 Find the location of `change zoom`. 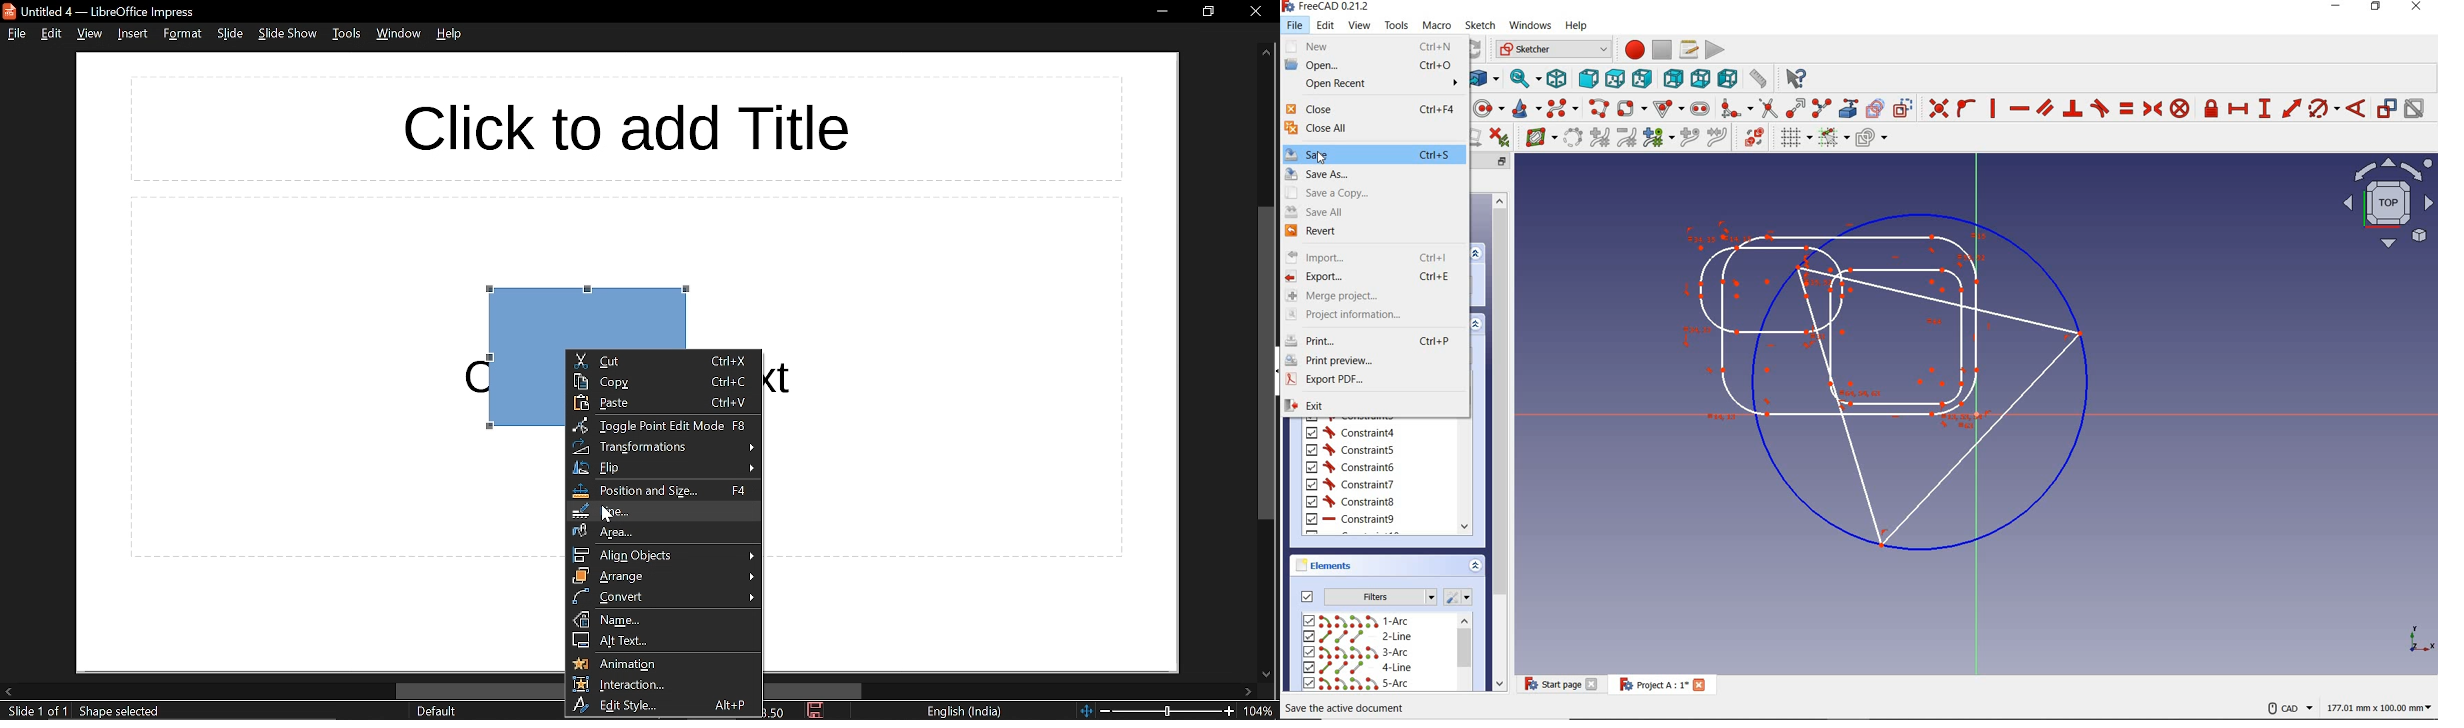

change zoom is located at coordinates (1157, 711).